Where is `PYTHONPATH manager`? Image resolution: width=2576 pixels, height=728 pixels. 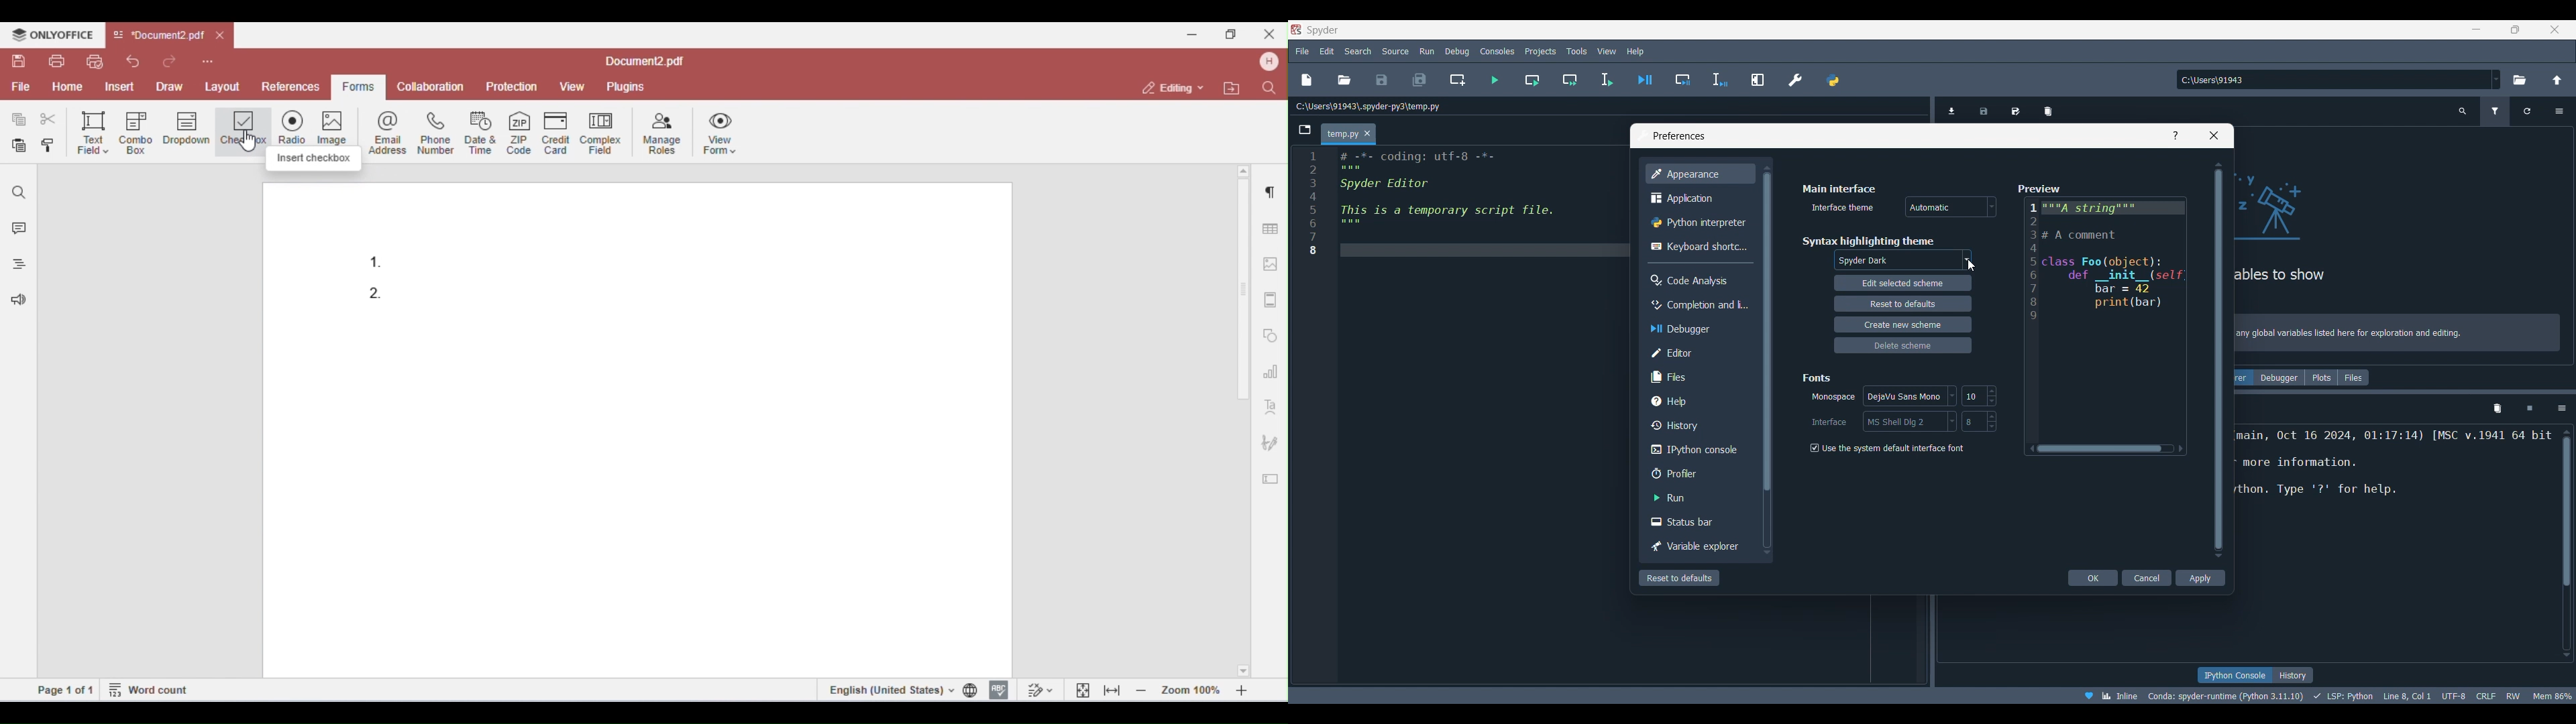
PYTHONPATH manager is located at coordinates (1832, 80).